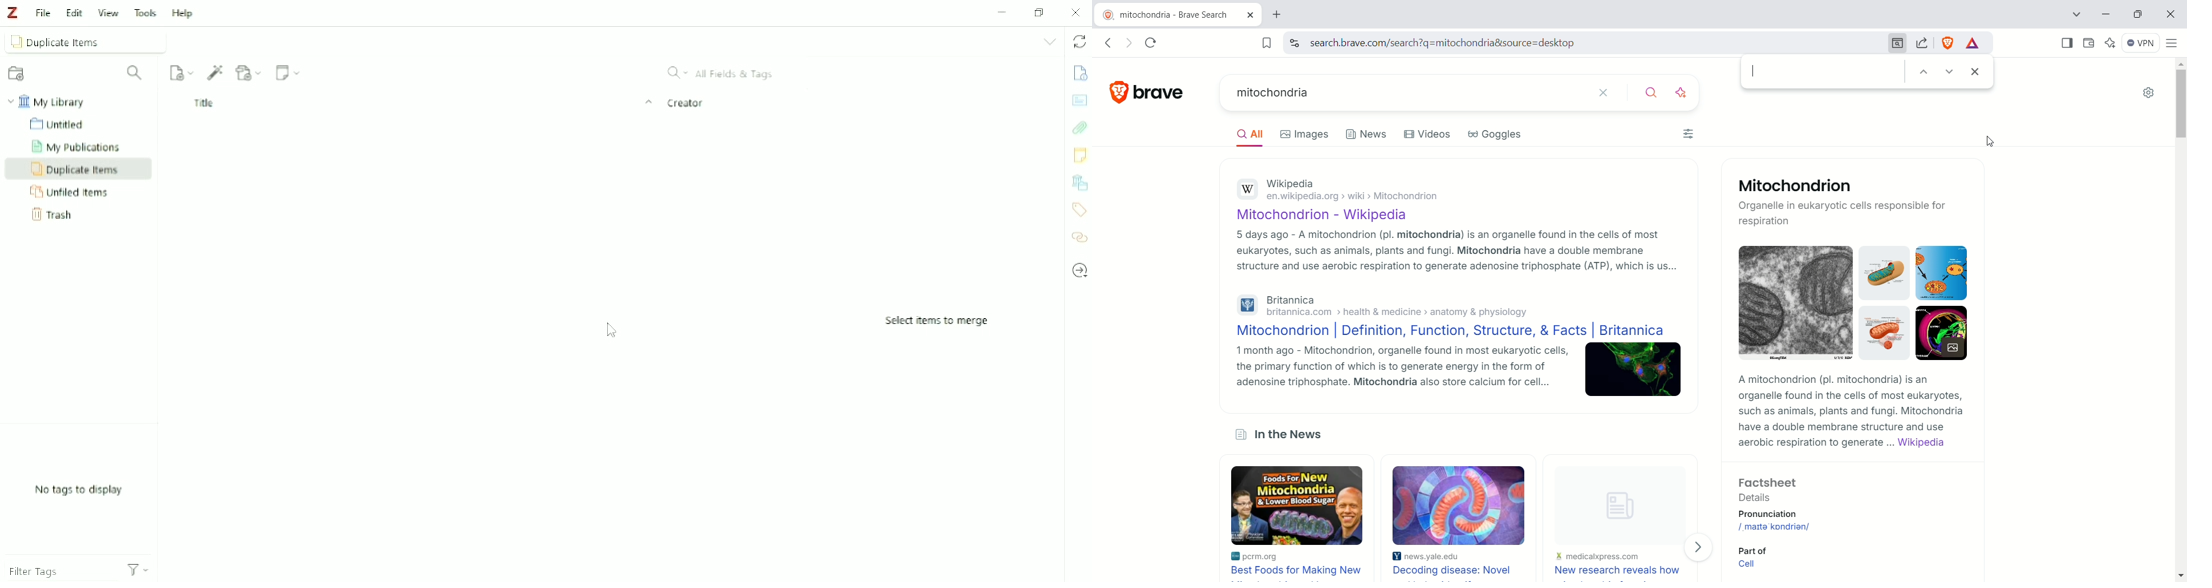 This screenshot has height=588, width=2212. What do you see at coordinates (1078, 238) in the screenshot?
I see `Related` at bounding box center [1078, 238].